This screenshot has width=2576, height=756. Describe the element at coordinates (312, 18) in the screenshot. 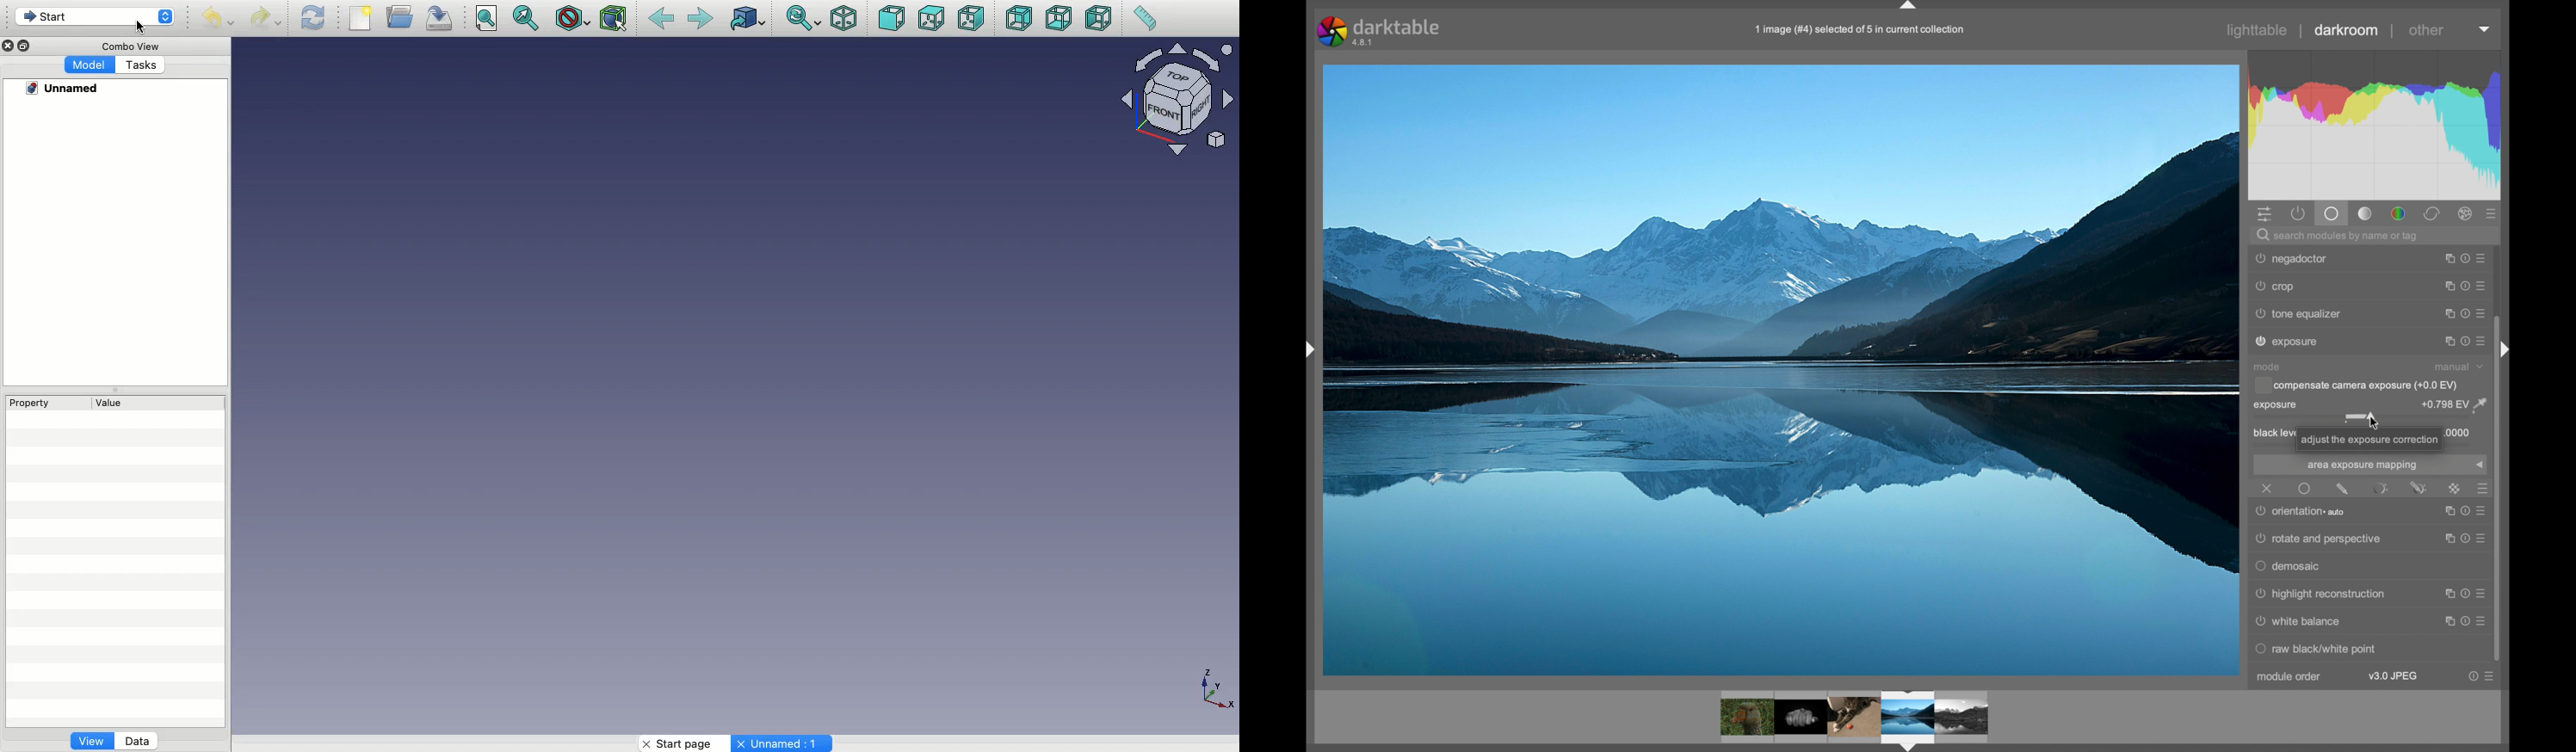

I see `Refresh` at that location.